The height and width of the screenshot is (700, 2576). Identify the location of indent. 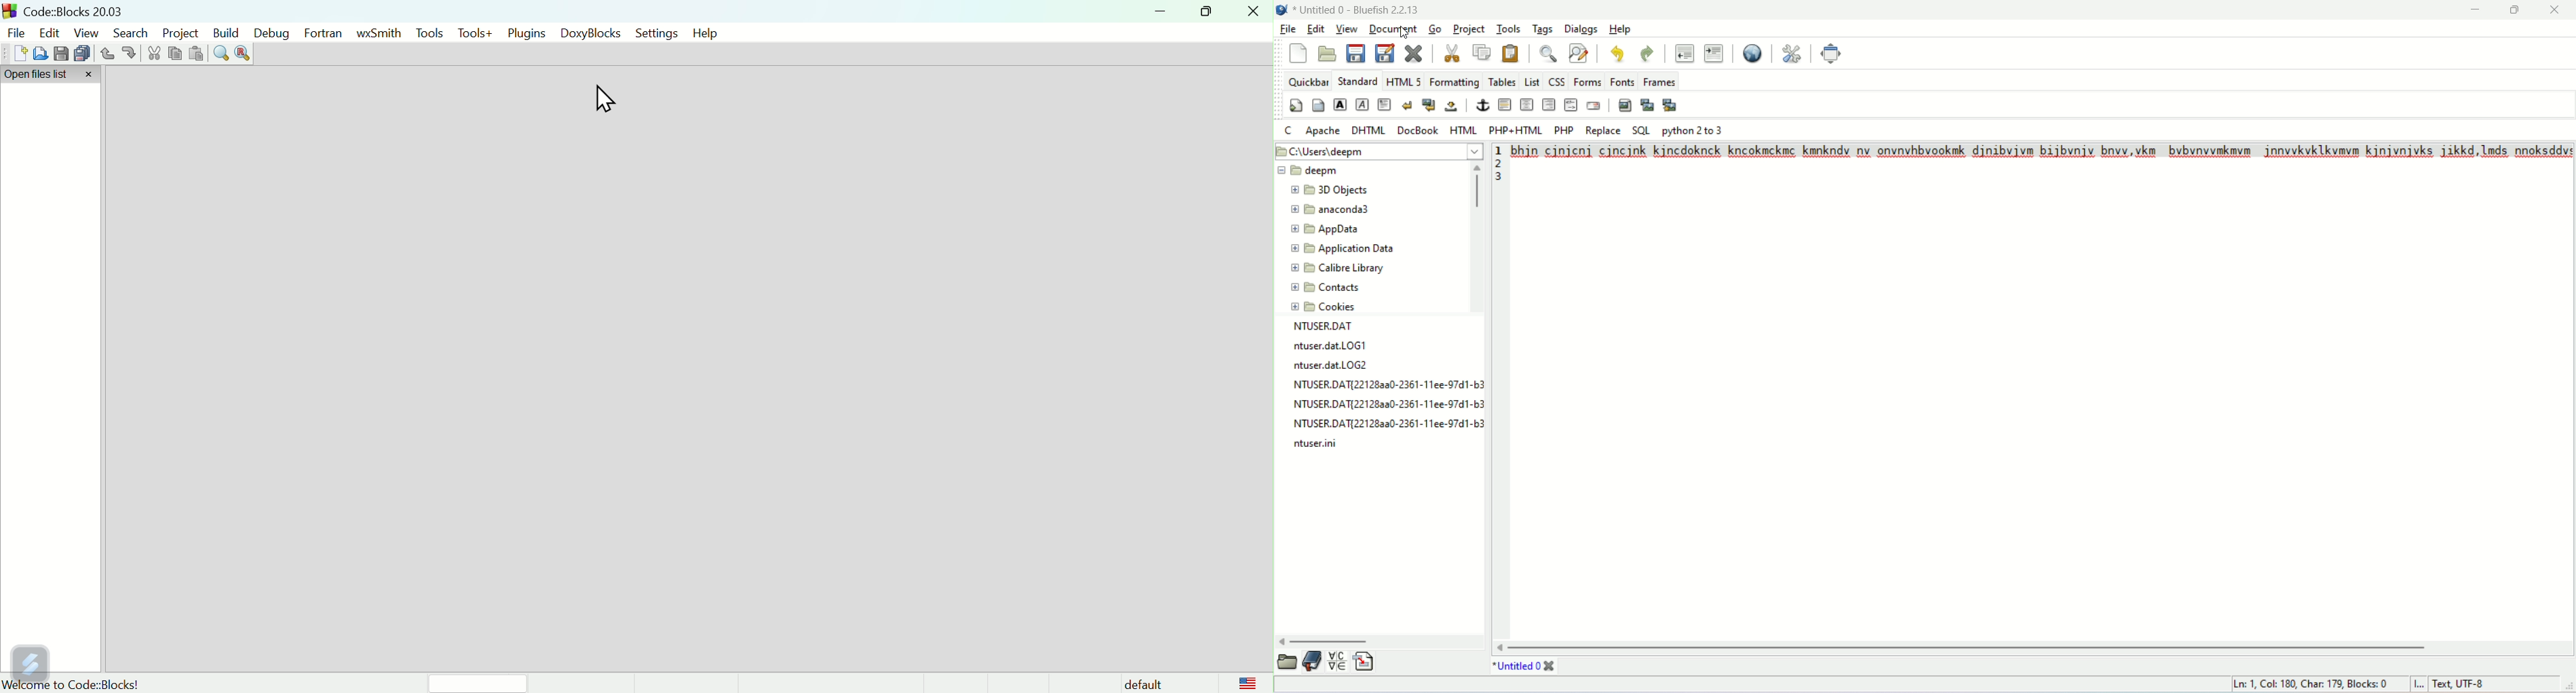
(1714, 55).